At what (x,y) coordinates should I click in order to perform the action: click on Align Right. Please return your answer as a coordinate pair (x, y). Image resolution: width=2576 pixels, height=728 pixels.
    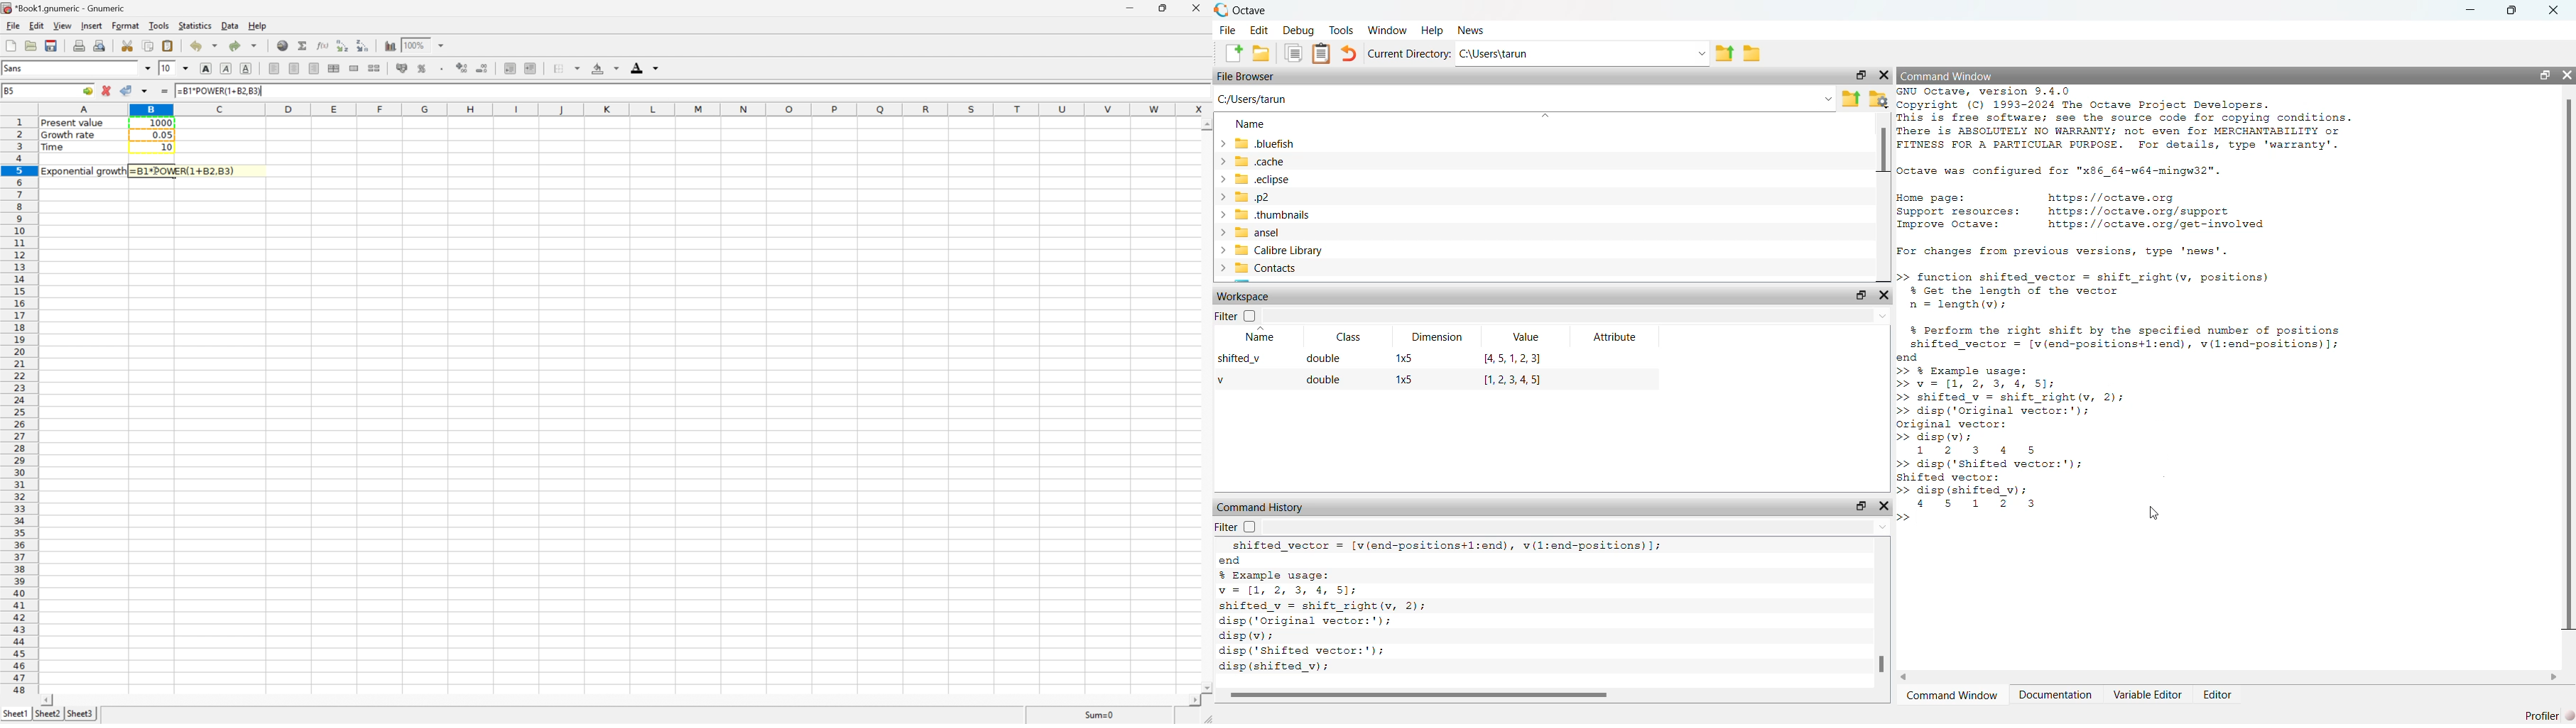
    Looking at the image, I should click on (315, 68).